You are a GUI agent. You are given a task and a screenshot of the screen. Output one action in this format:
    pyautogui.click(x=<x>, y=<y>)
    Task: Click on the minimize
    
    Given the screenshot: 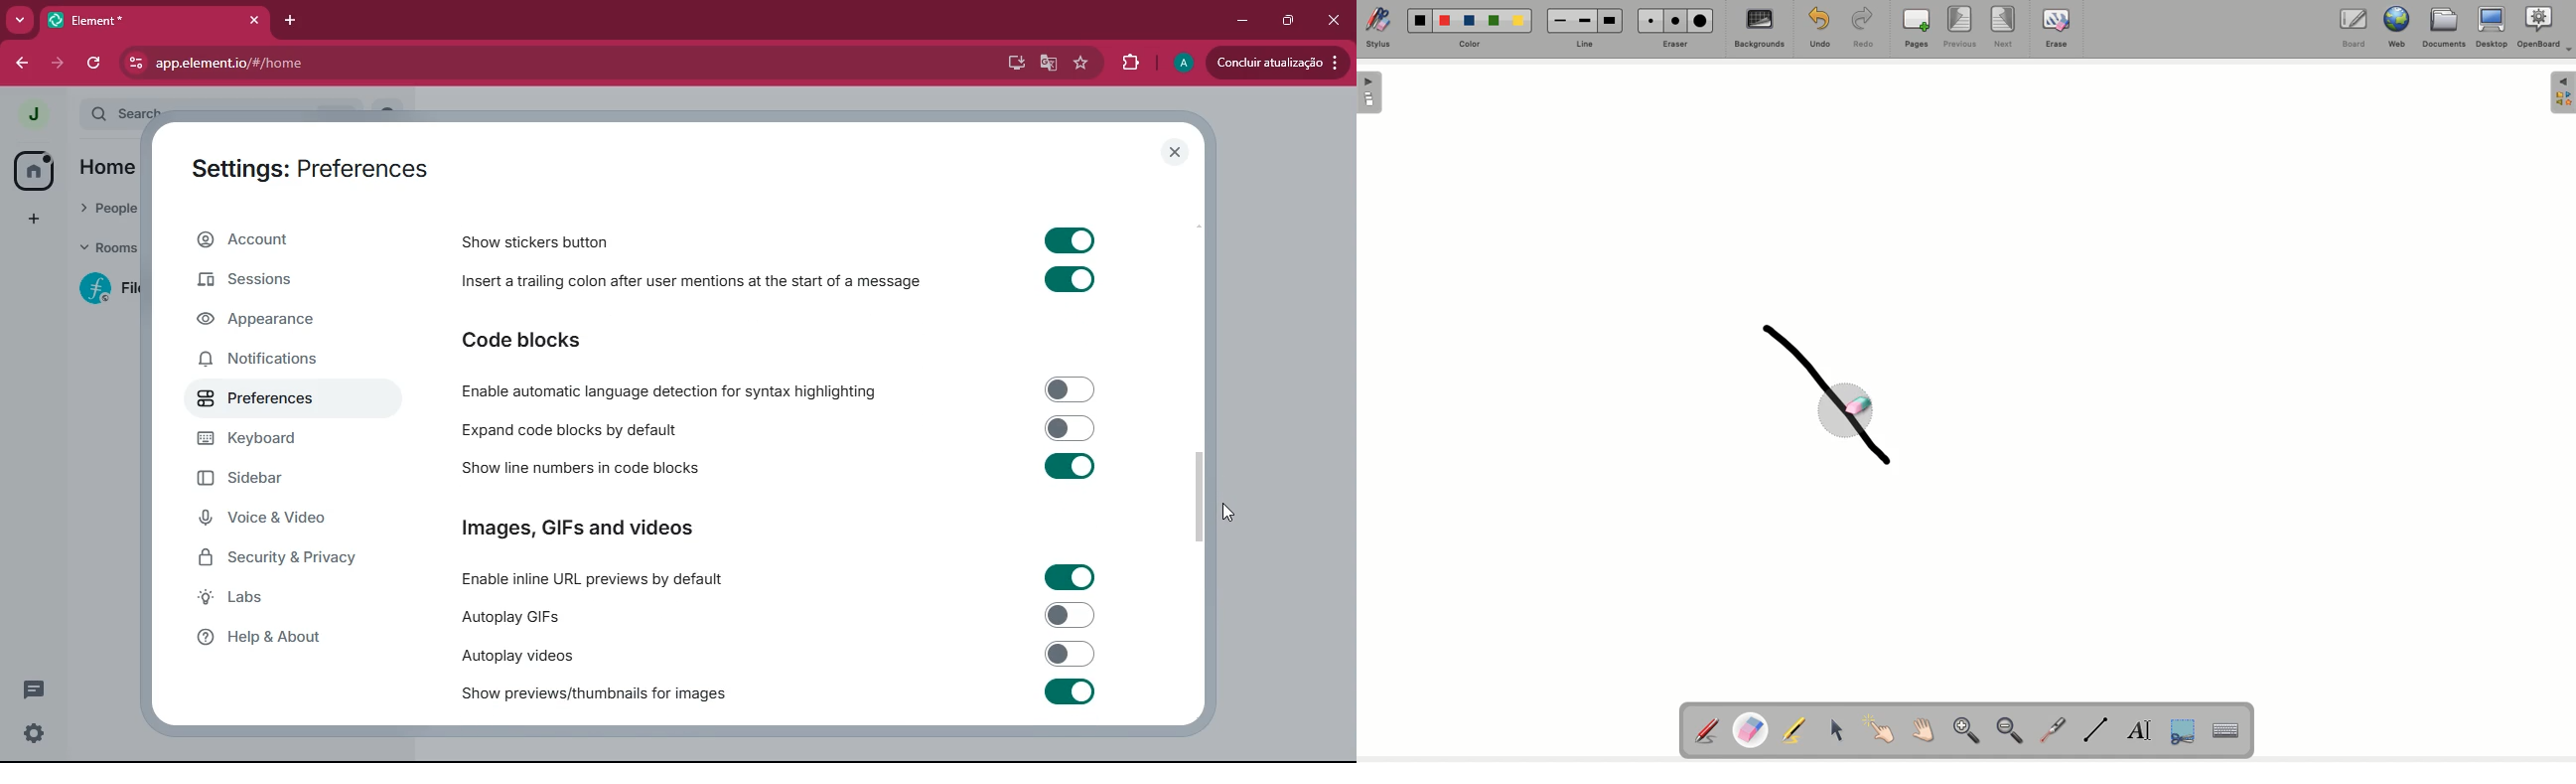 What is the action you would take?
    pyautogui.click(x=1238, y=19)
    